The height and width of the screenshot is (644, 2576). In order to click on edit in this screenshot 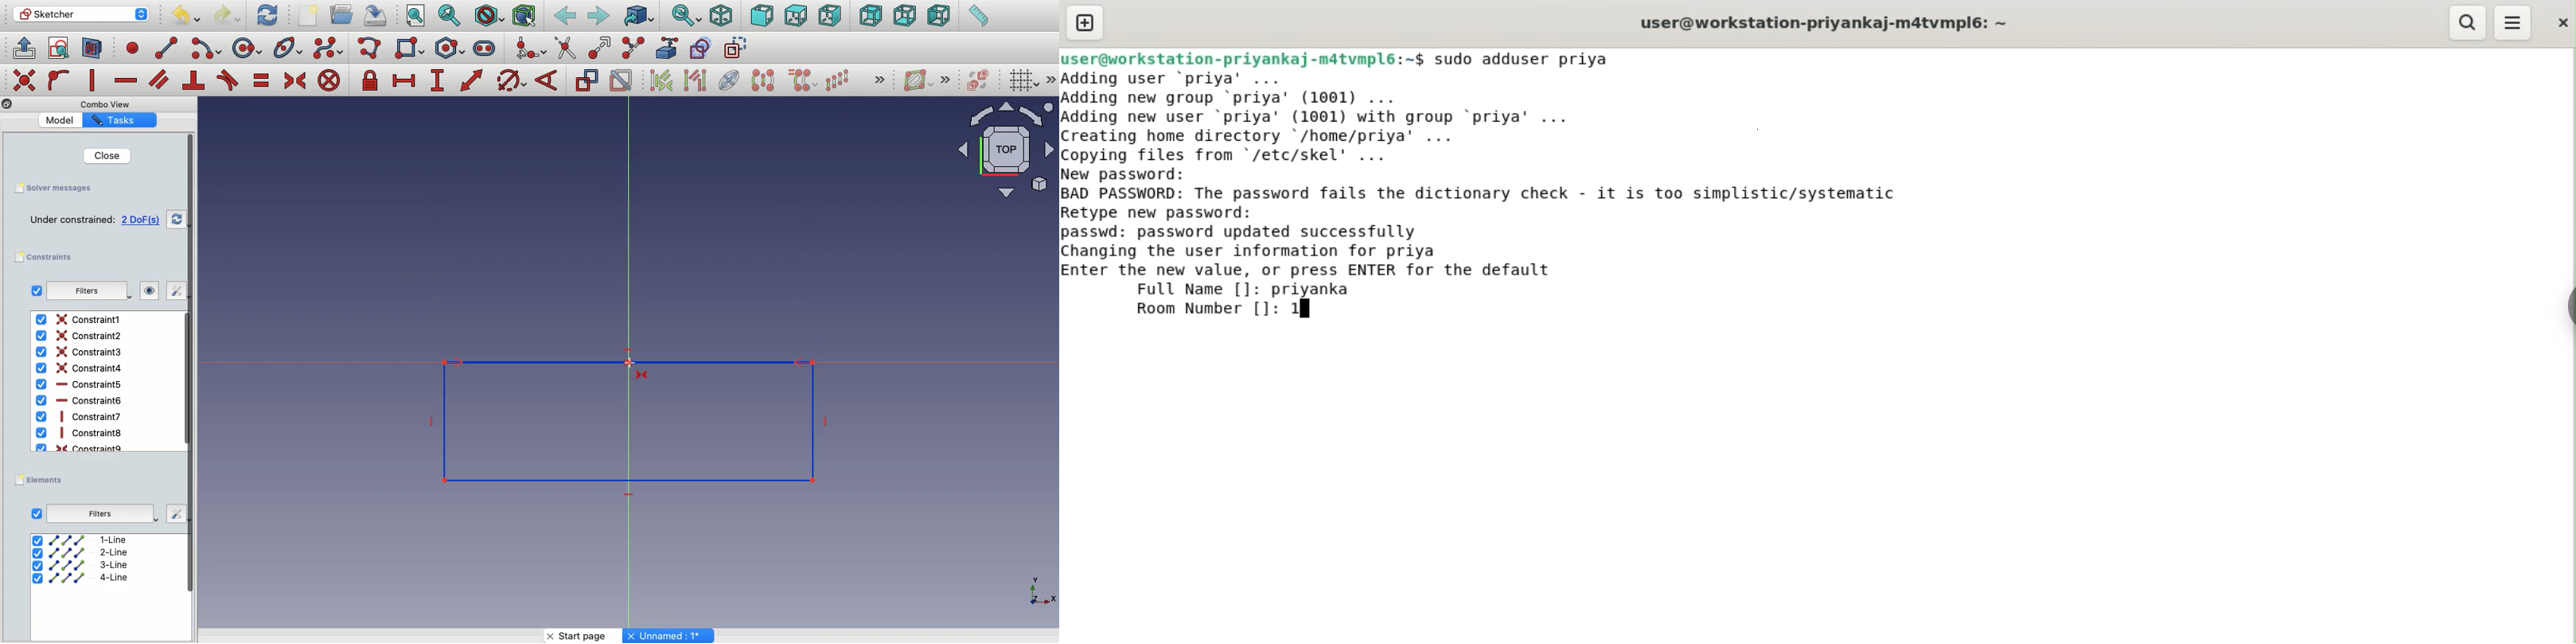, I will do `click(175, 514)`.